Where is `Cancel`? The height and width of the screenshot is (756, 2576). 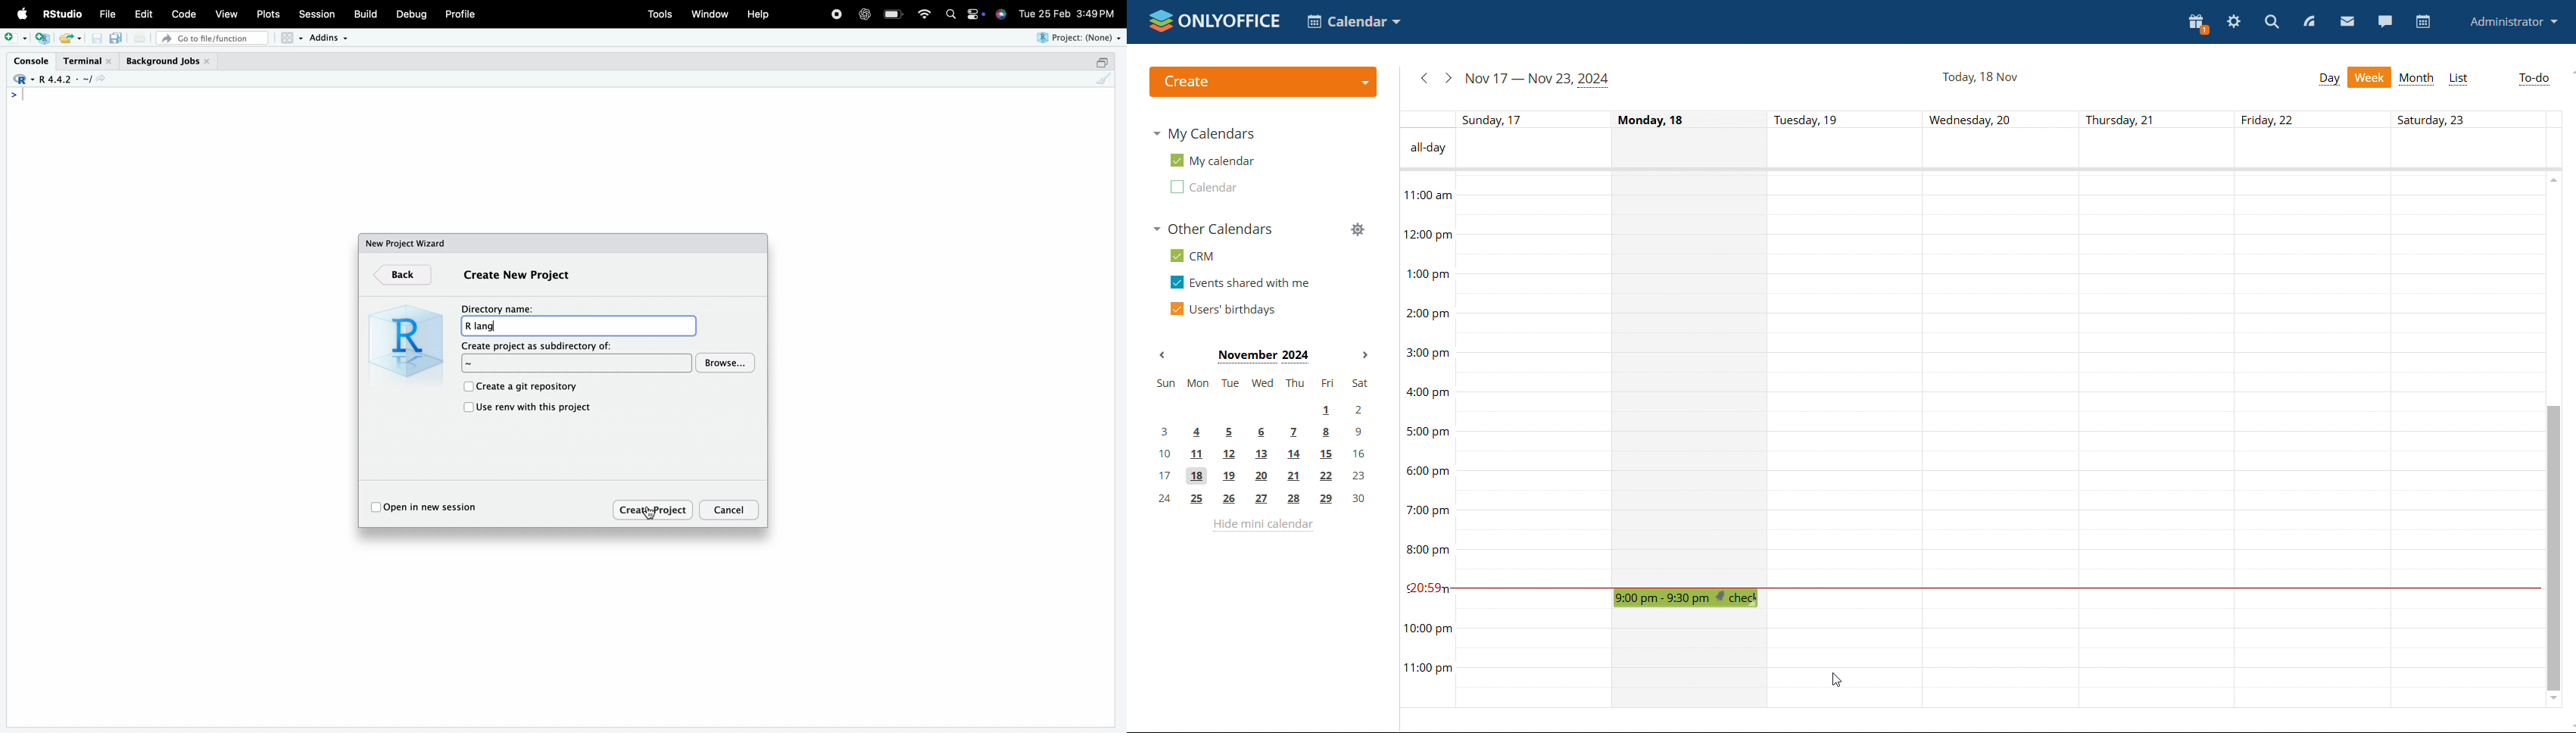
Cancel is located at coordinates (731, 510).